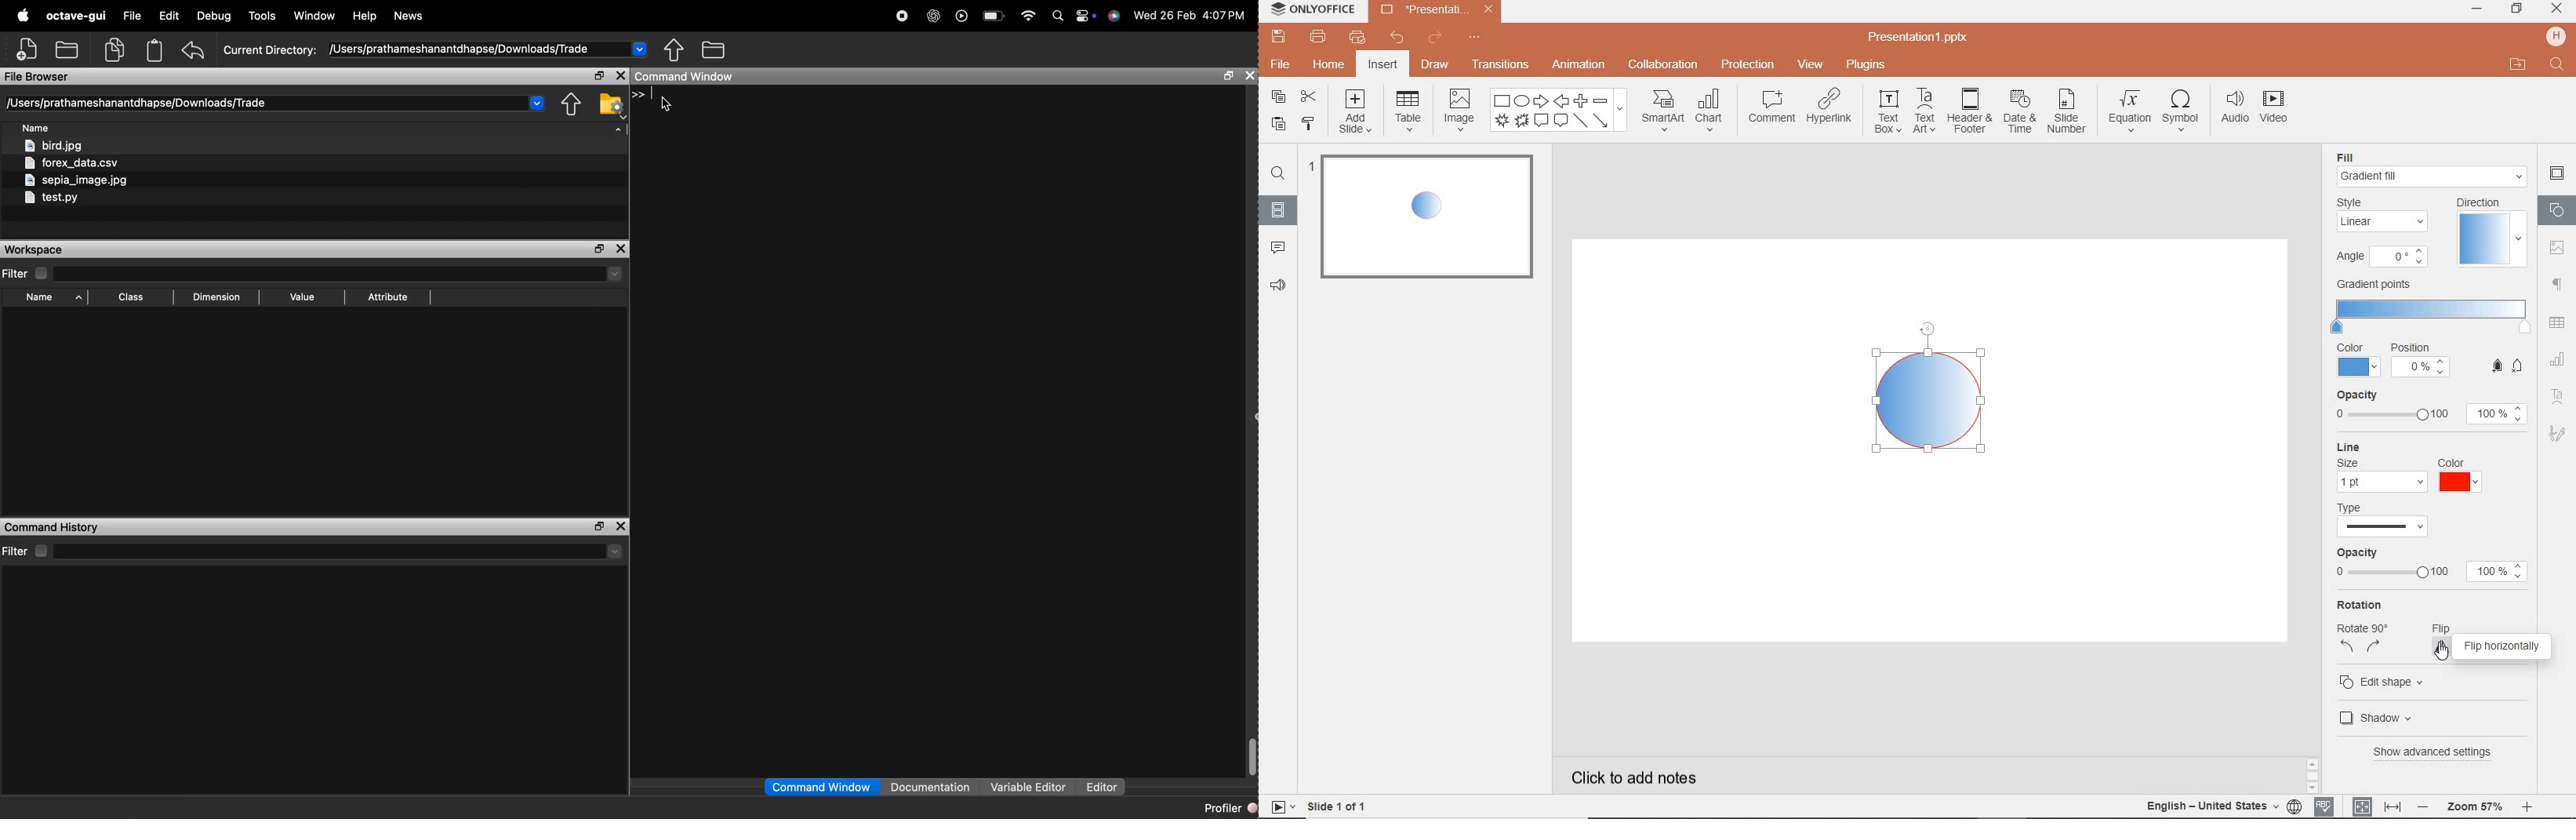  Describe the element at coordinates (2556, 10) in the screenshot. I see `close` at that location.